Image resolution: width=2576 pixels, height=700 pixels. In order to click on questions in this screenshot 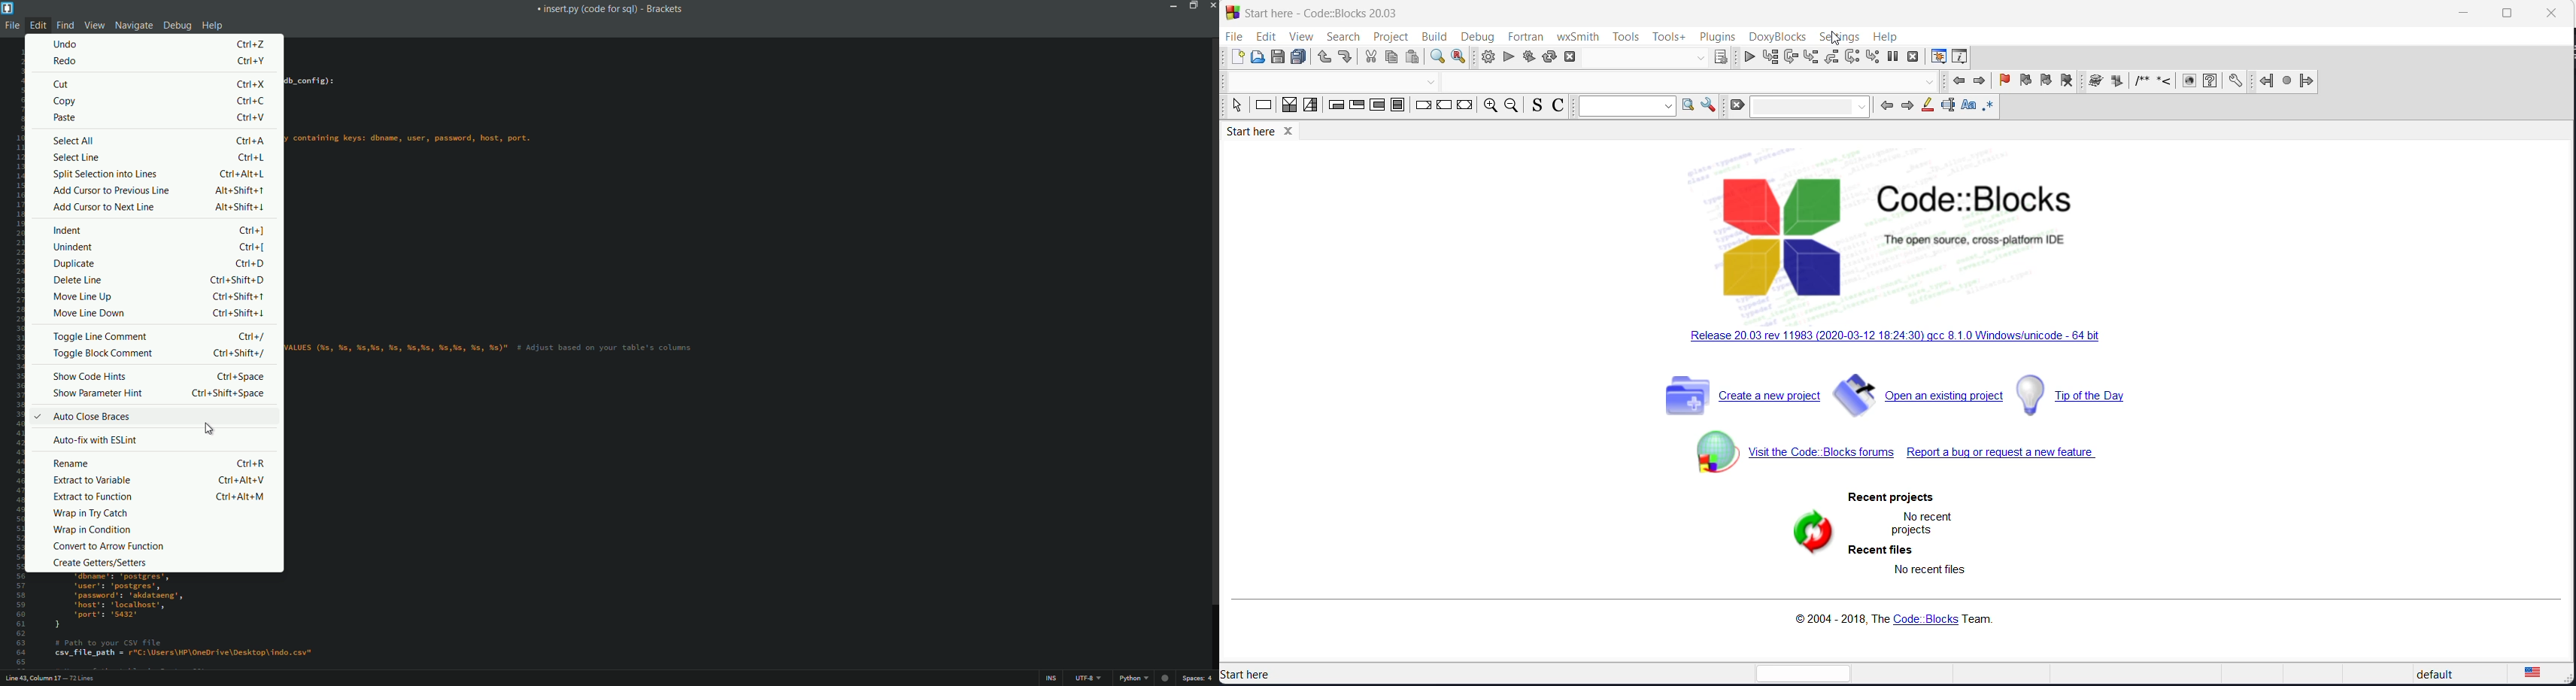, I will do `click(2209, 82)`.